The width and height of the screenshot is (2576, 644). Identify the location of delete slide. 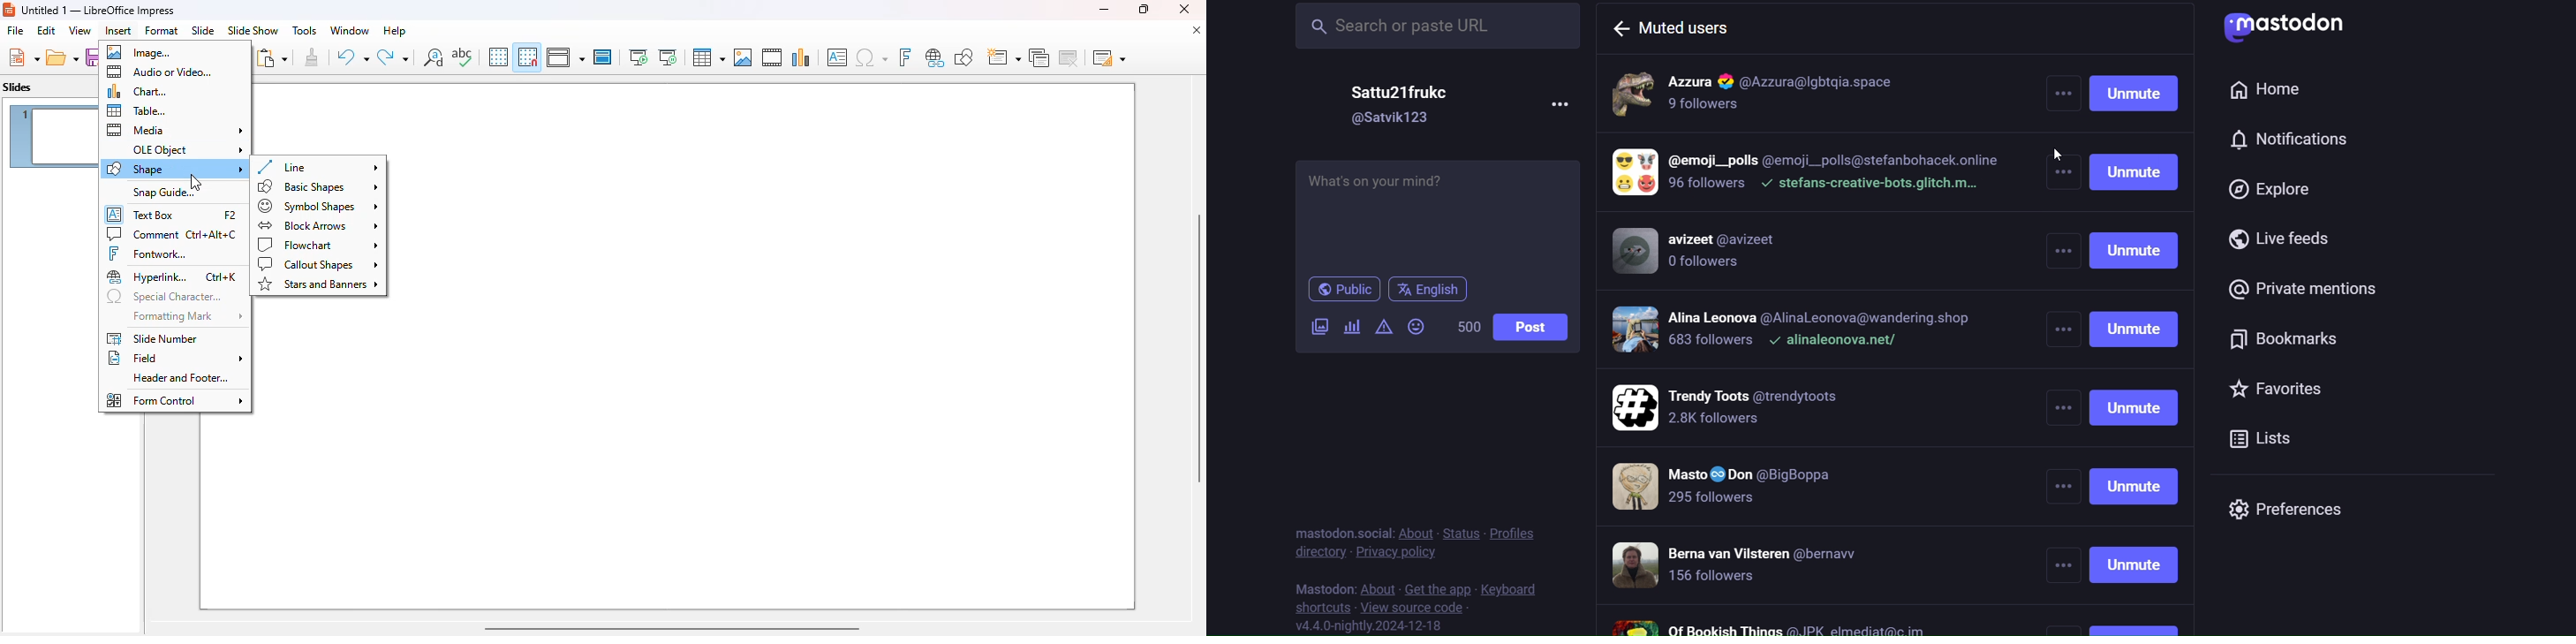
(1071, 57).